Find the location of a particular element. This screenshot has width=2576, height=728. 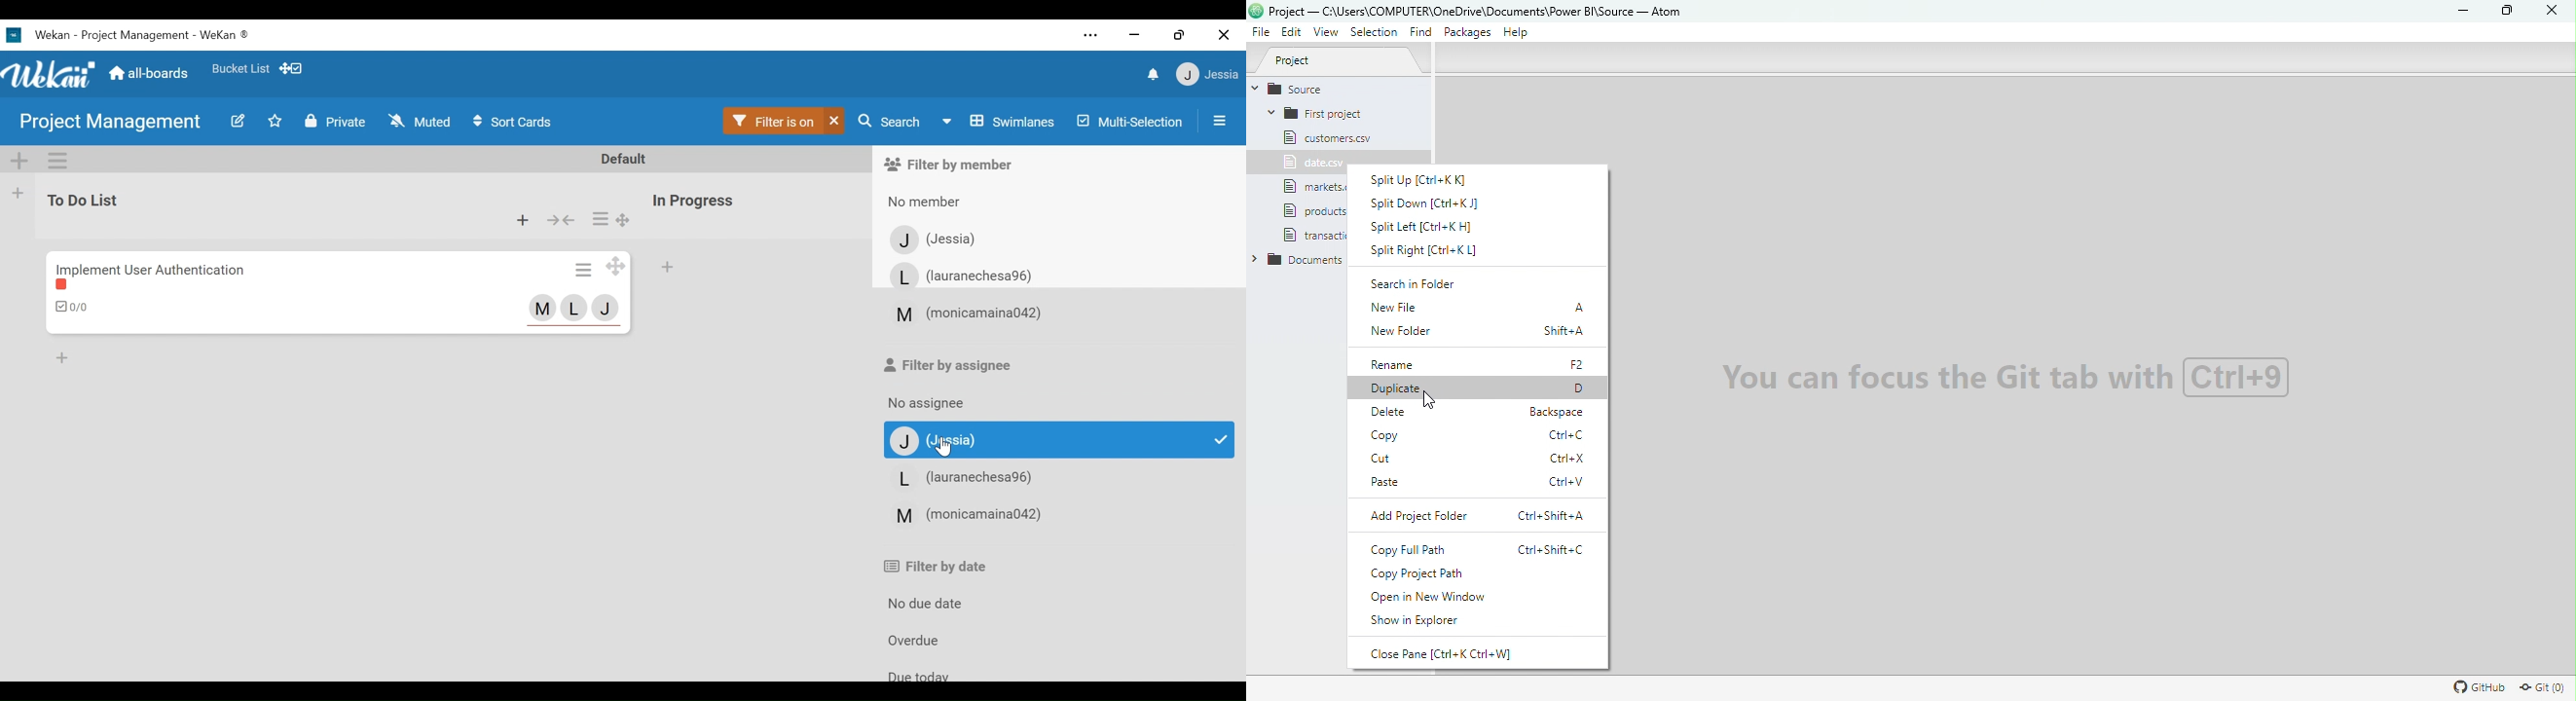

member is located at coordinates (610, 308).